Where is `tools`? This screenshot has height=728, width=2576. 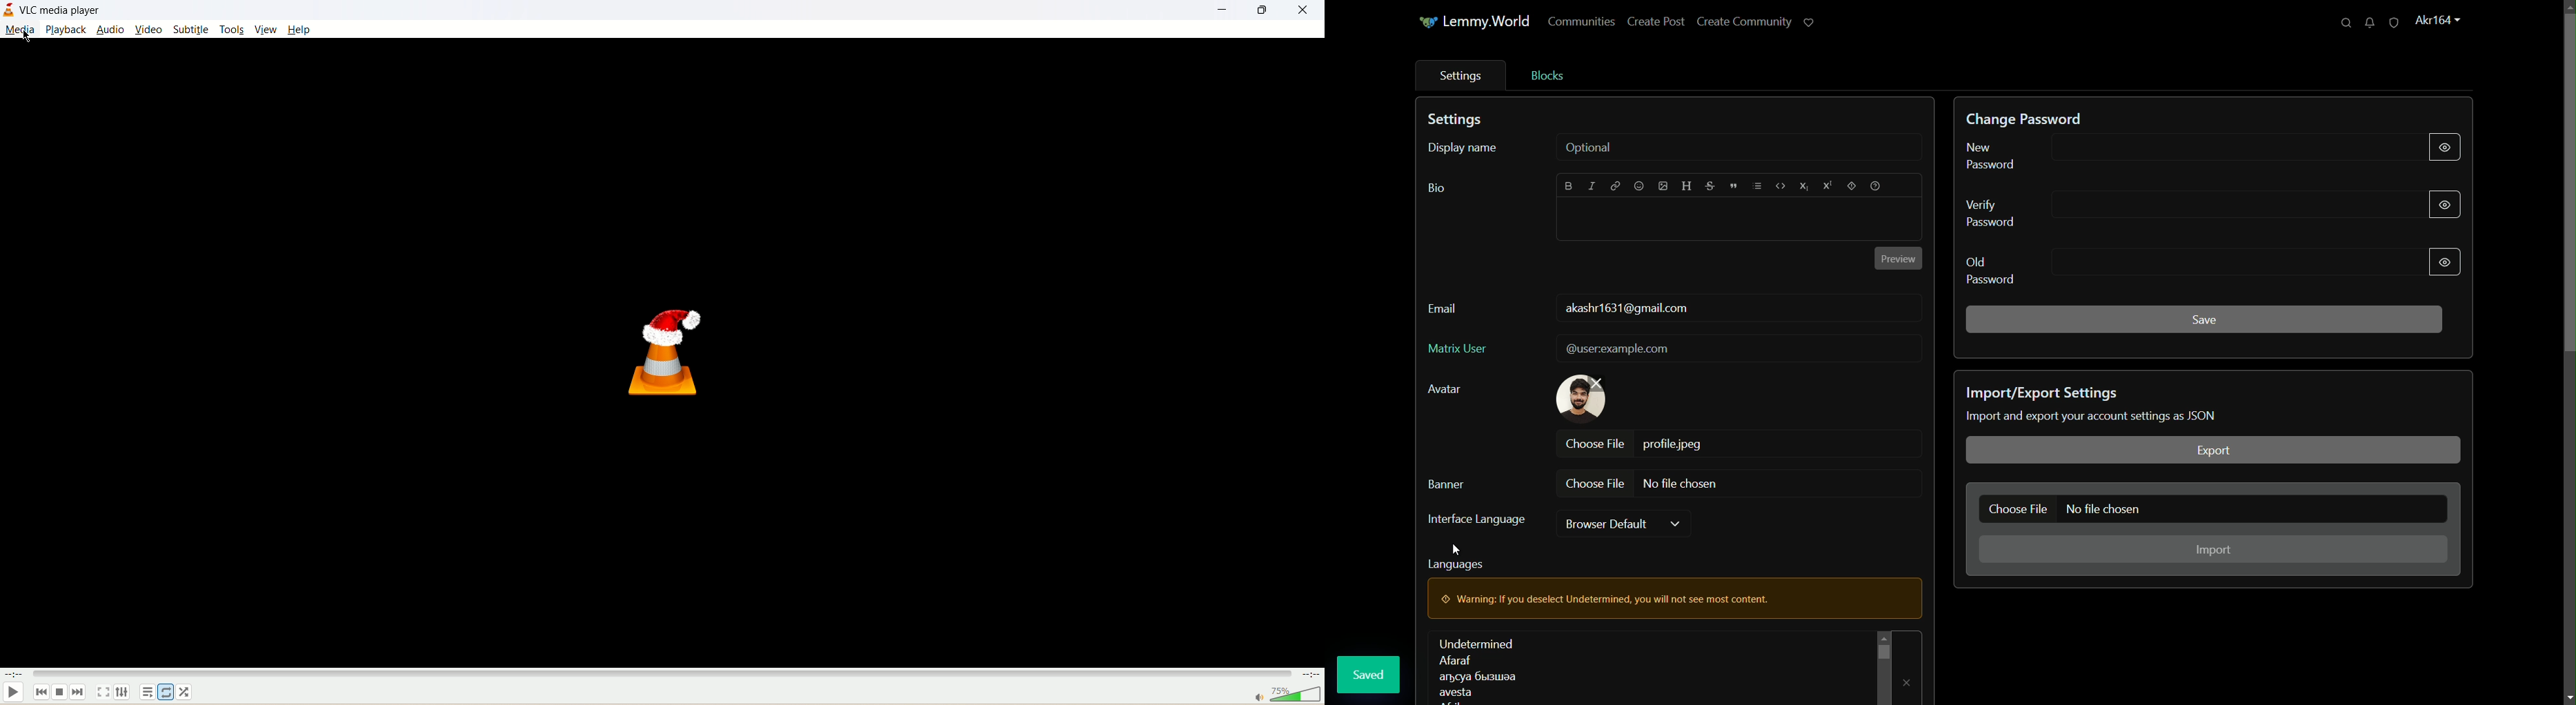 tools is located at coordinates (232, 30).